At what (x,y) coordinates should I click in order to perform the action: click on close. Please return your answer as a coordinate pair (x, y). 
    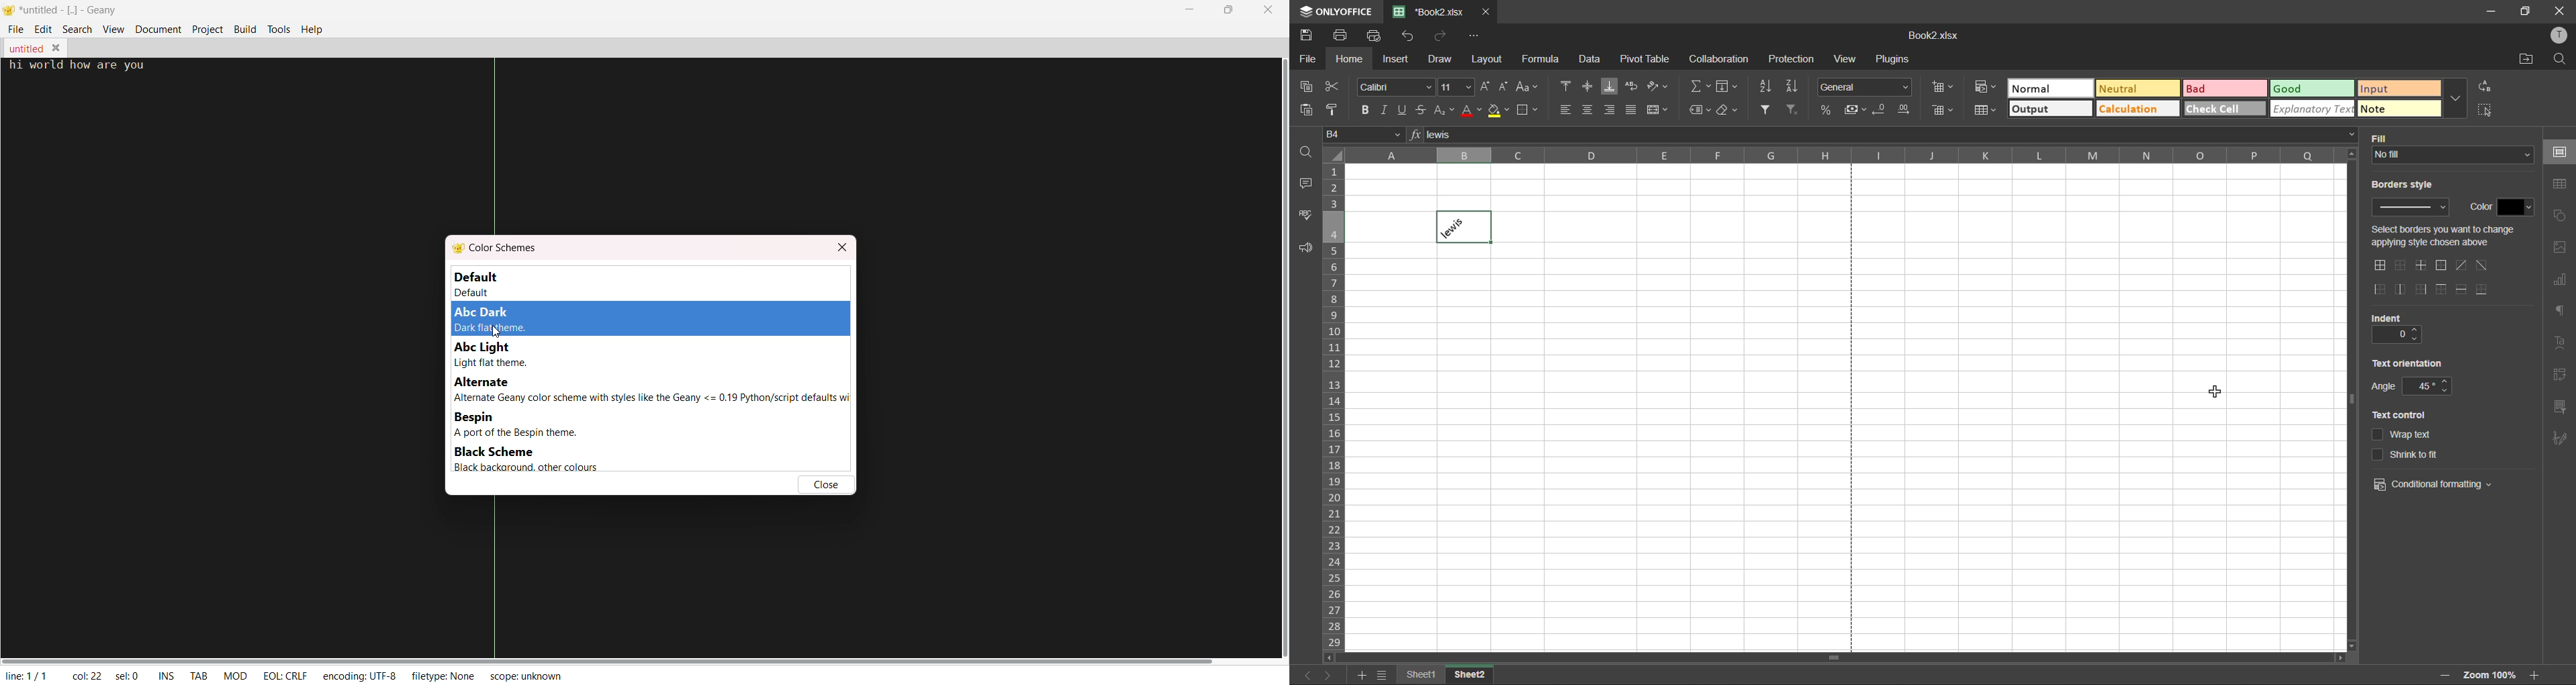
    Looking at the image, I should click on (2557, 10).